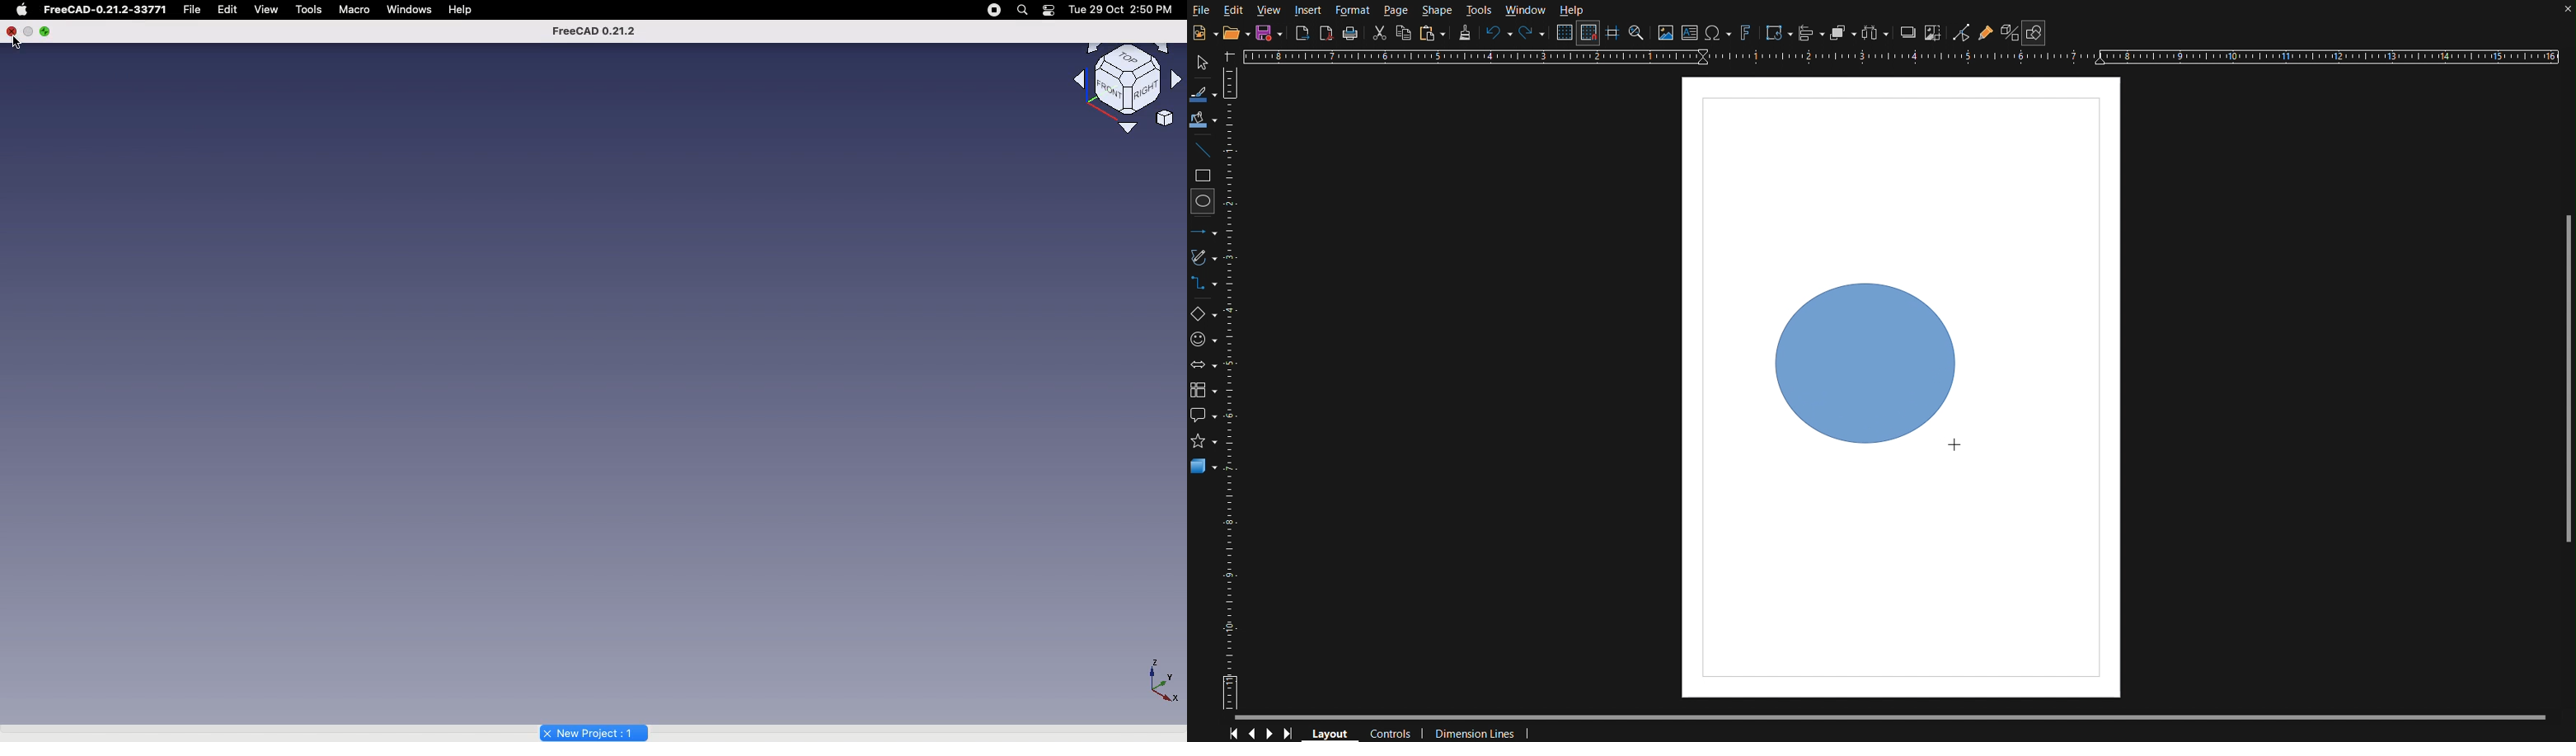  I want to click on Vertical Ruler, so click(1235, 391).